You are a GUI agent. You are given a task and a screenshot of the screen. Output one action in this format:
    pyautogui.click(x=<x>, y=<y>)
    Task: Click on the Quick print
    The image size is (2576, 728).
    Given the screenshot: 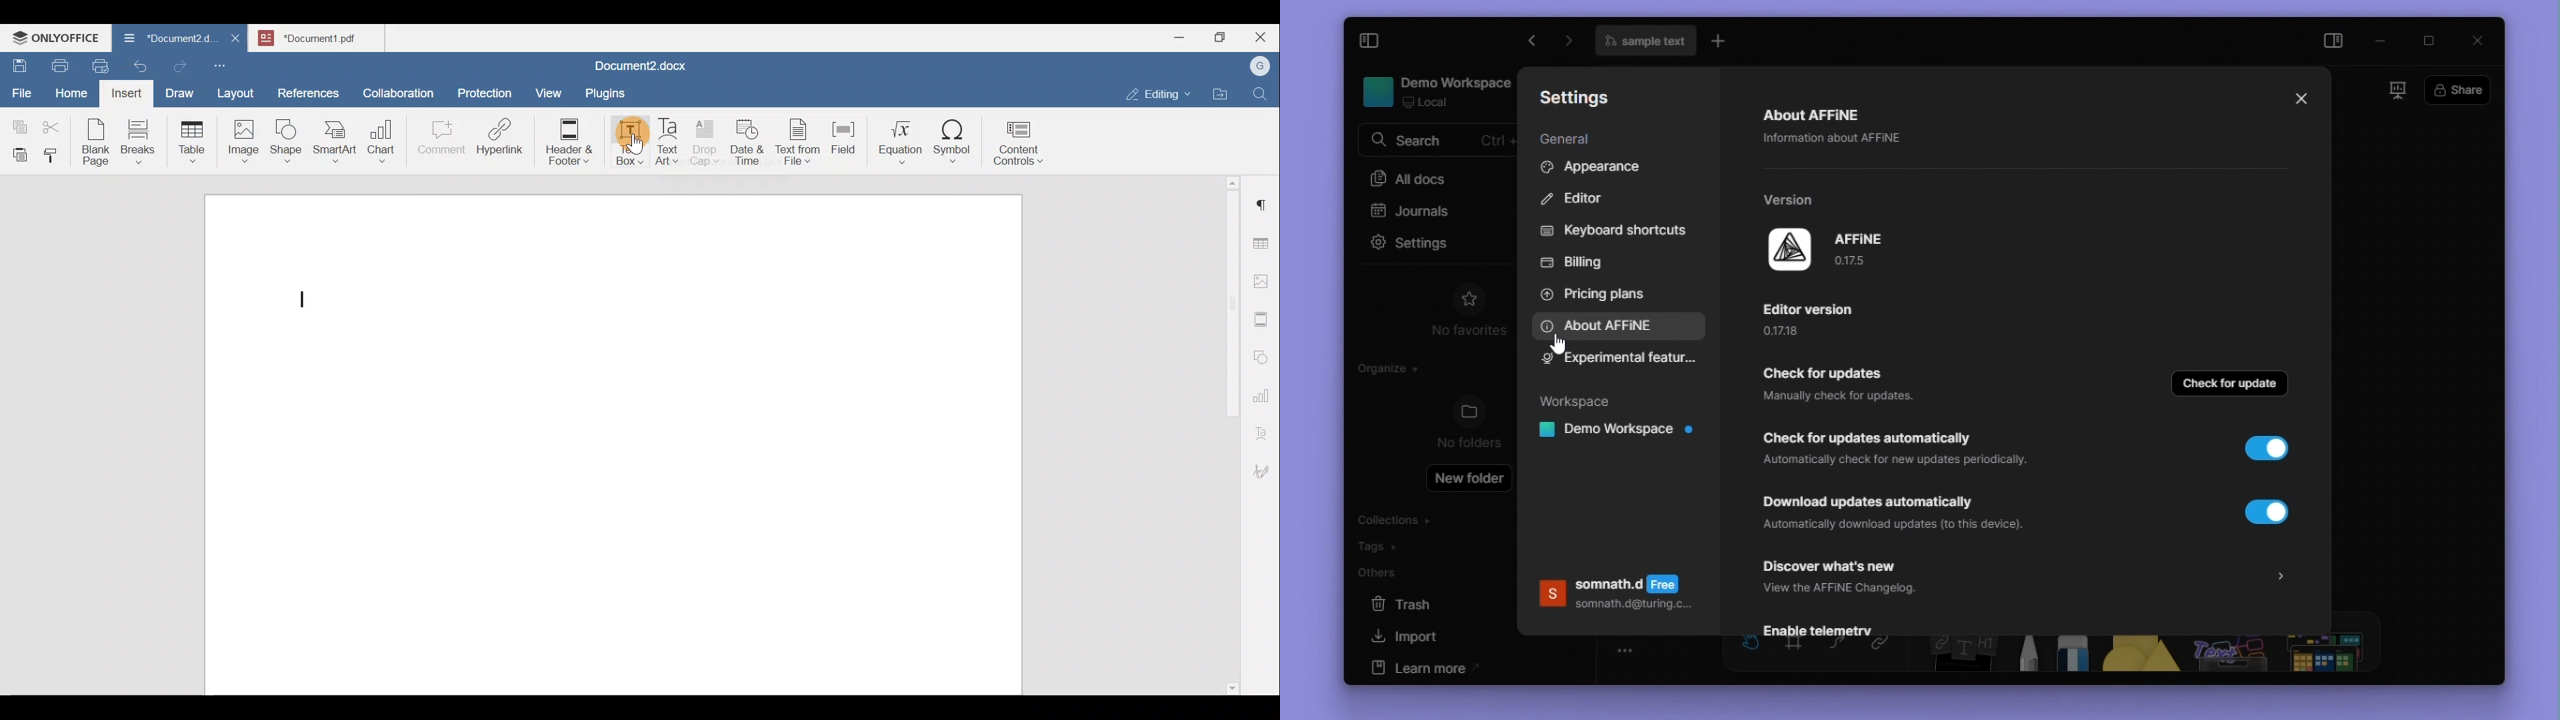 What is the action you would take?
    pyautogui.click(x=95, y=64)
    